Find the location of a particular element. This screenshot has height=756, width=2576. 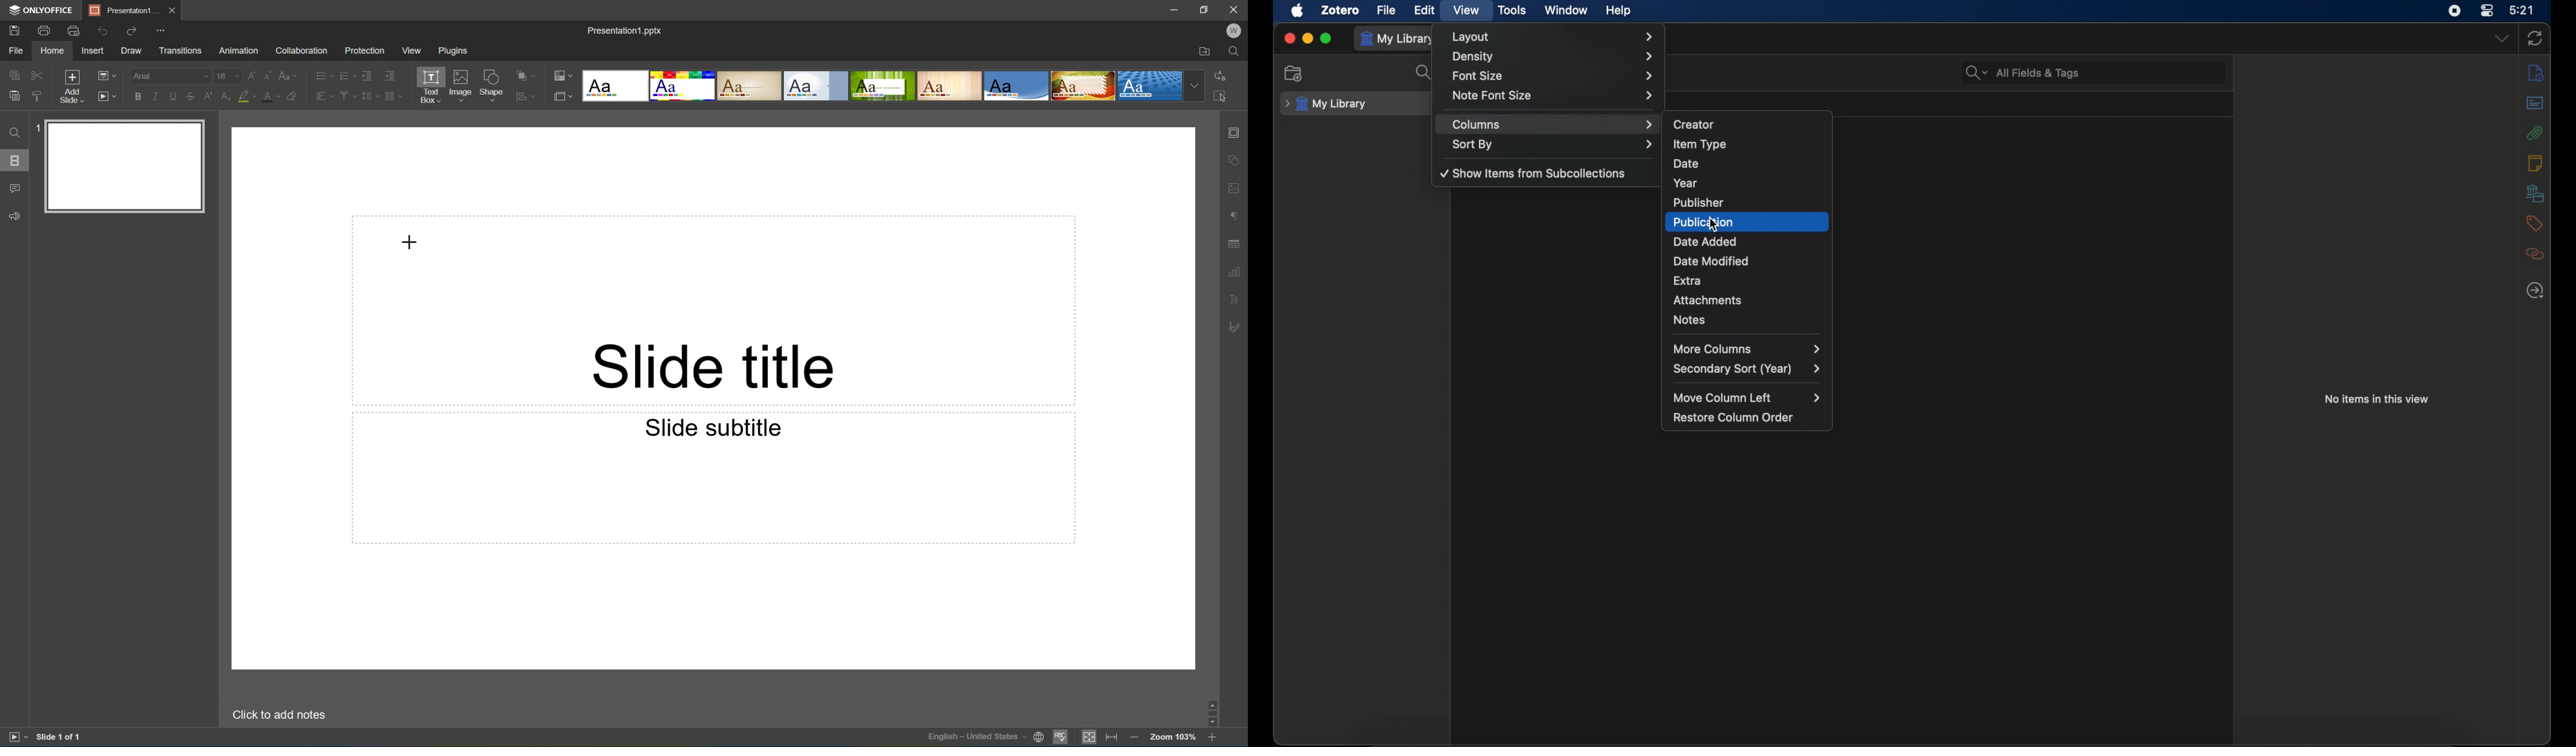

Clear style is located at coordinates (292, 95).